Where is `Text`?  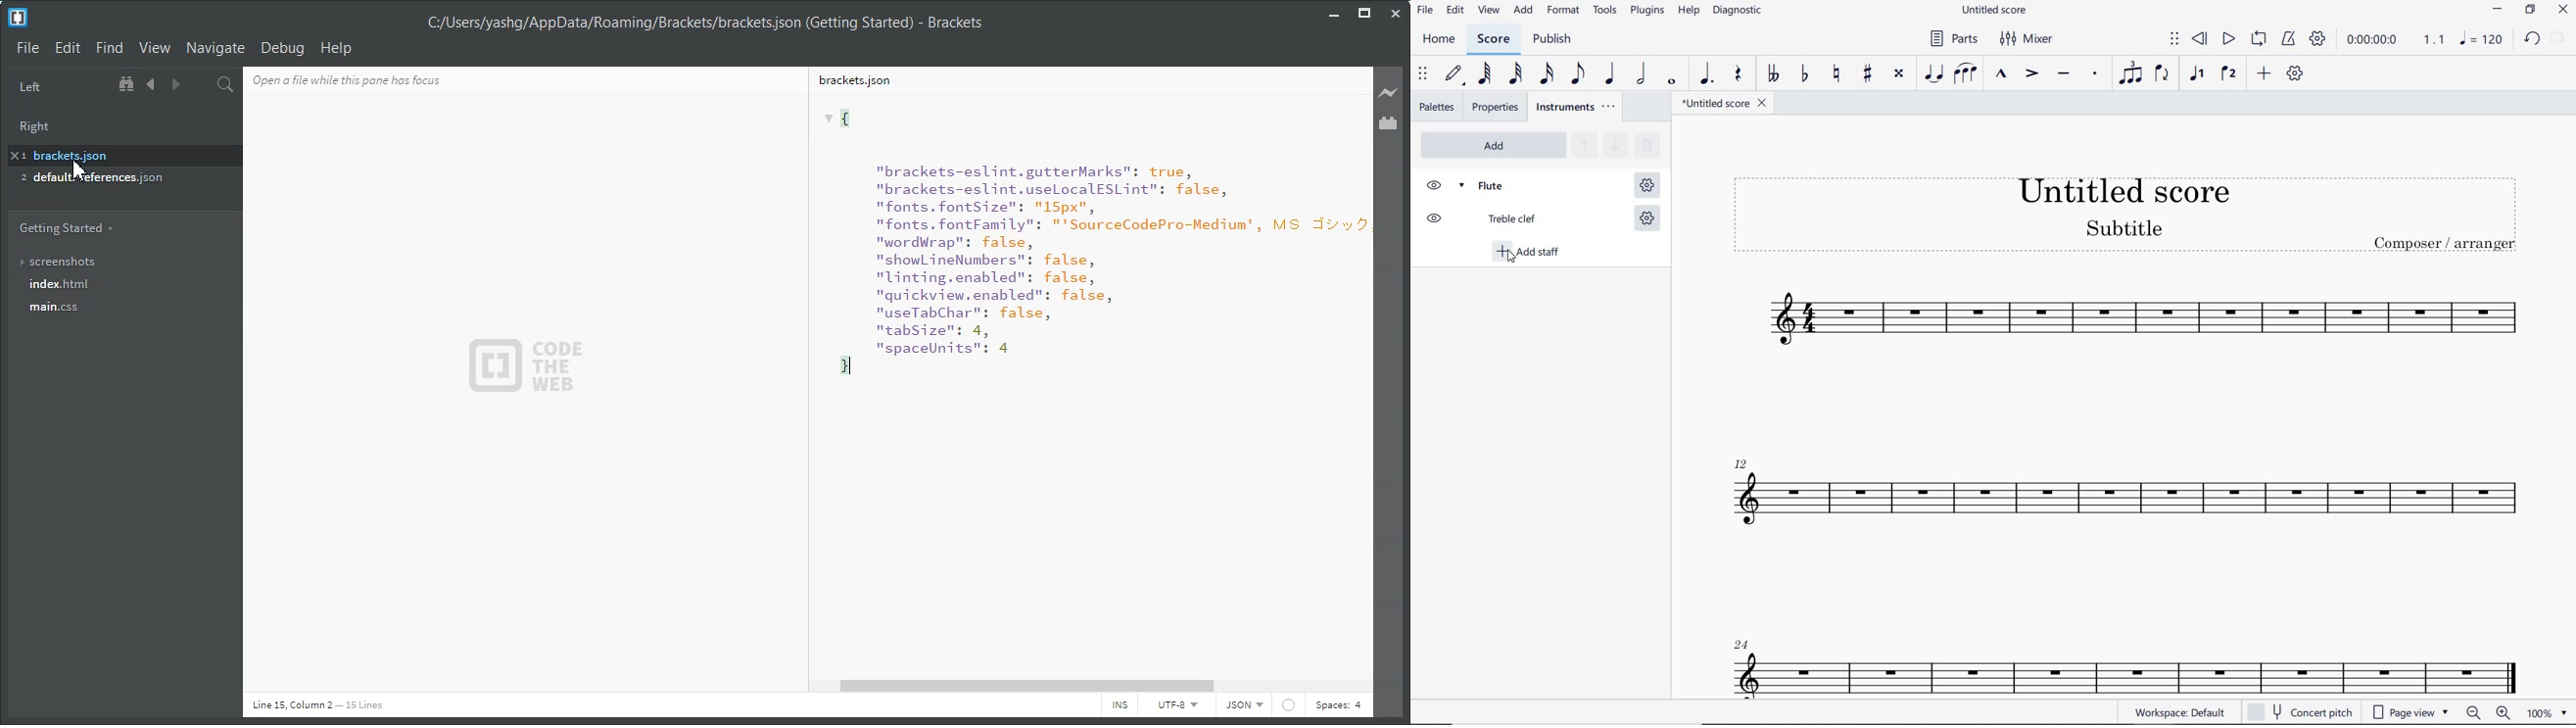
Text is located at coordinates (379, 78).